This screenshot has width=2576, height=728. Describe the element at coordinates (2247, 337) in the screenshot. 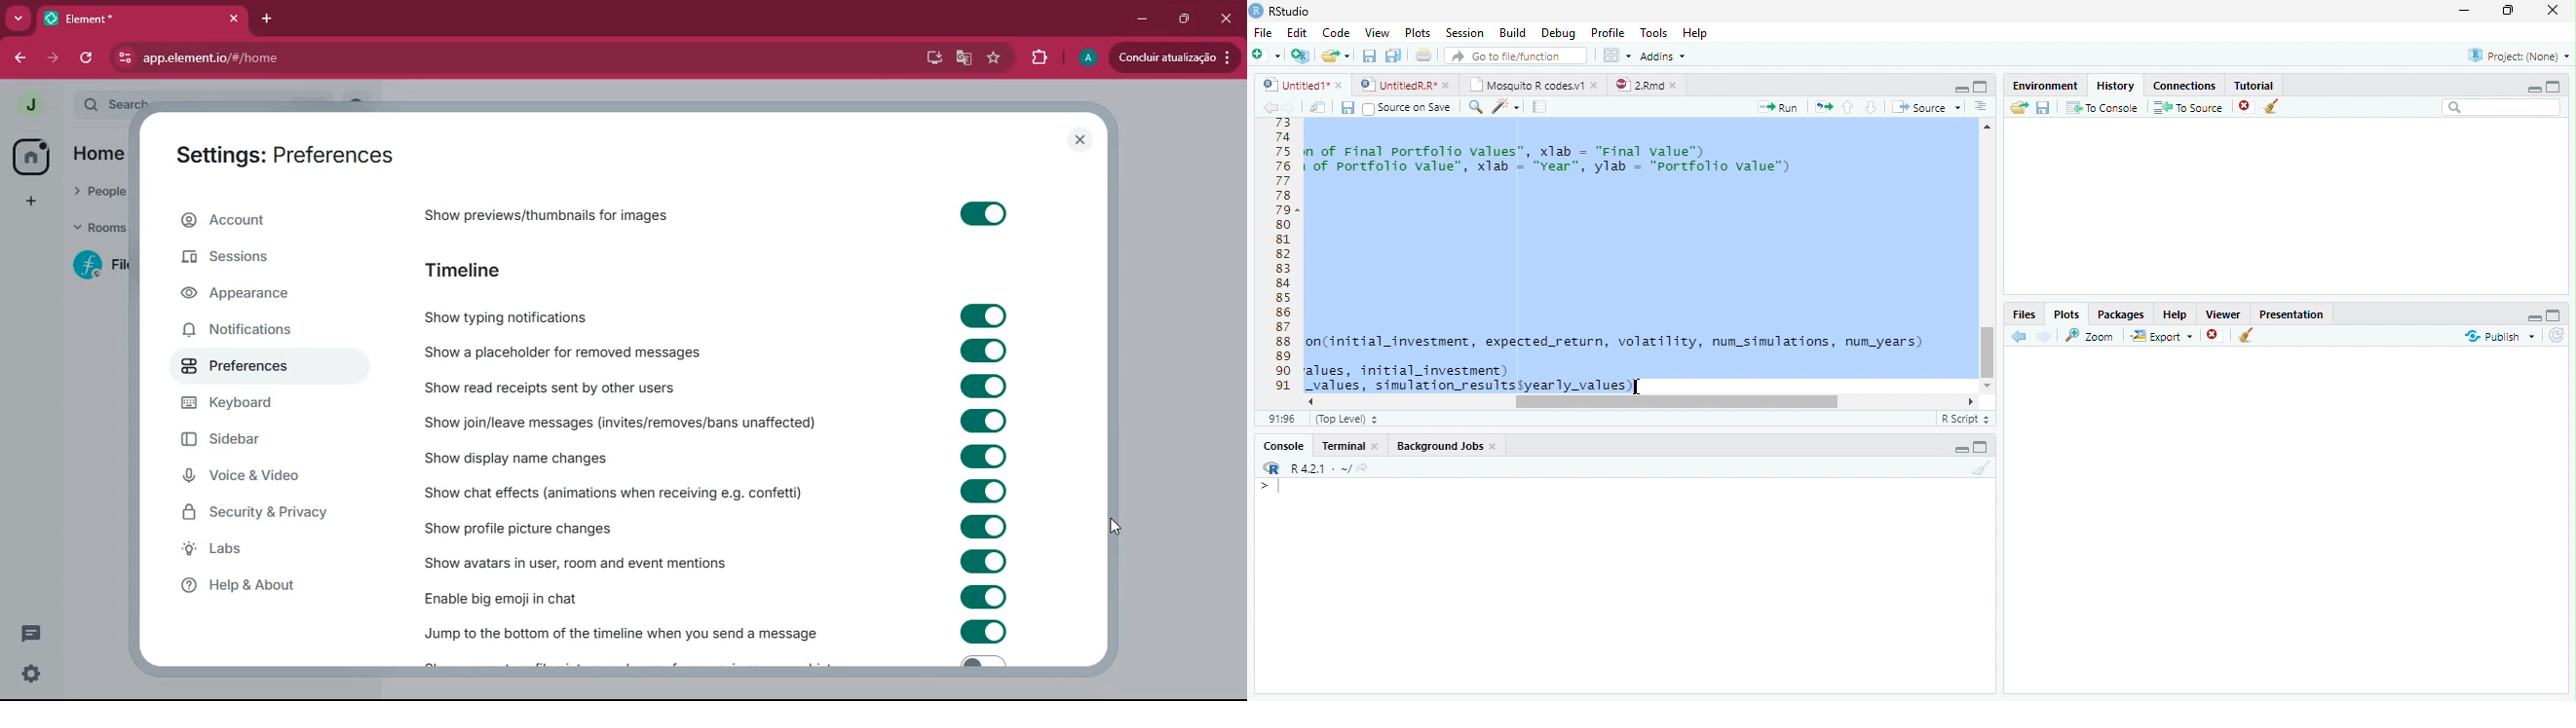

I see `Clear` at that location.